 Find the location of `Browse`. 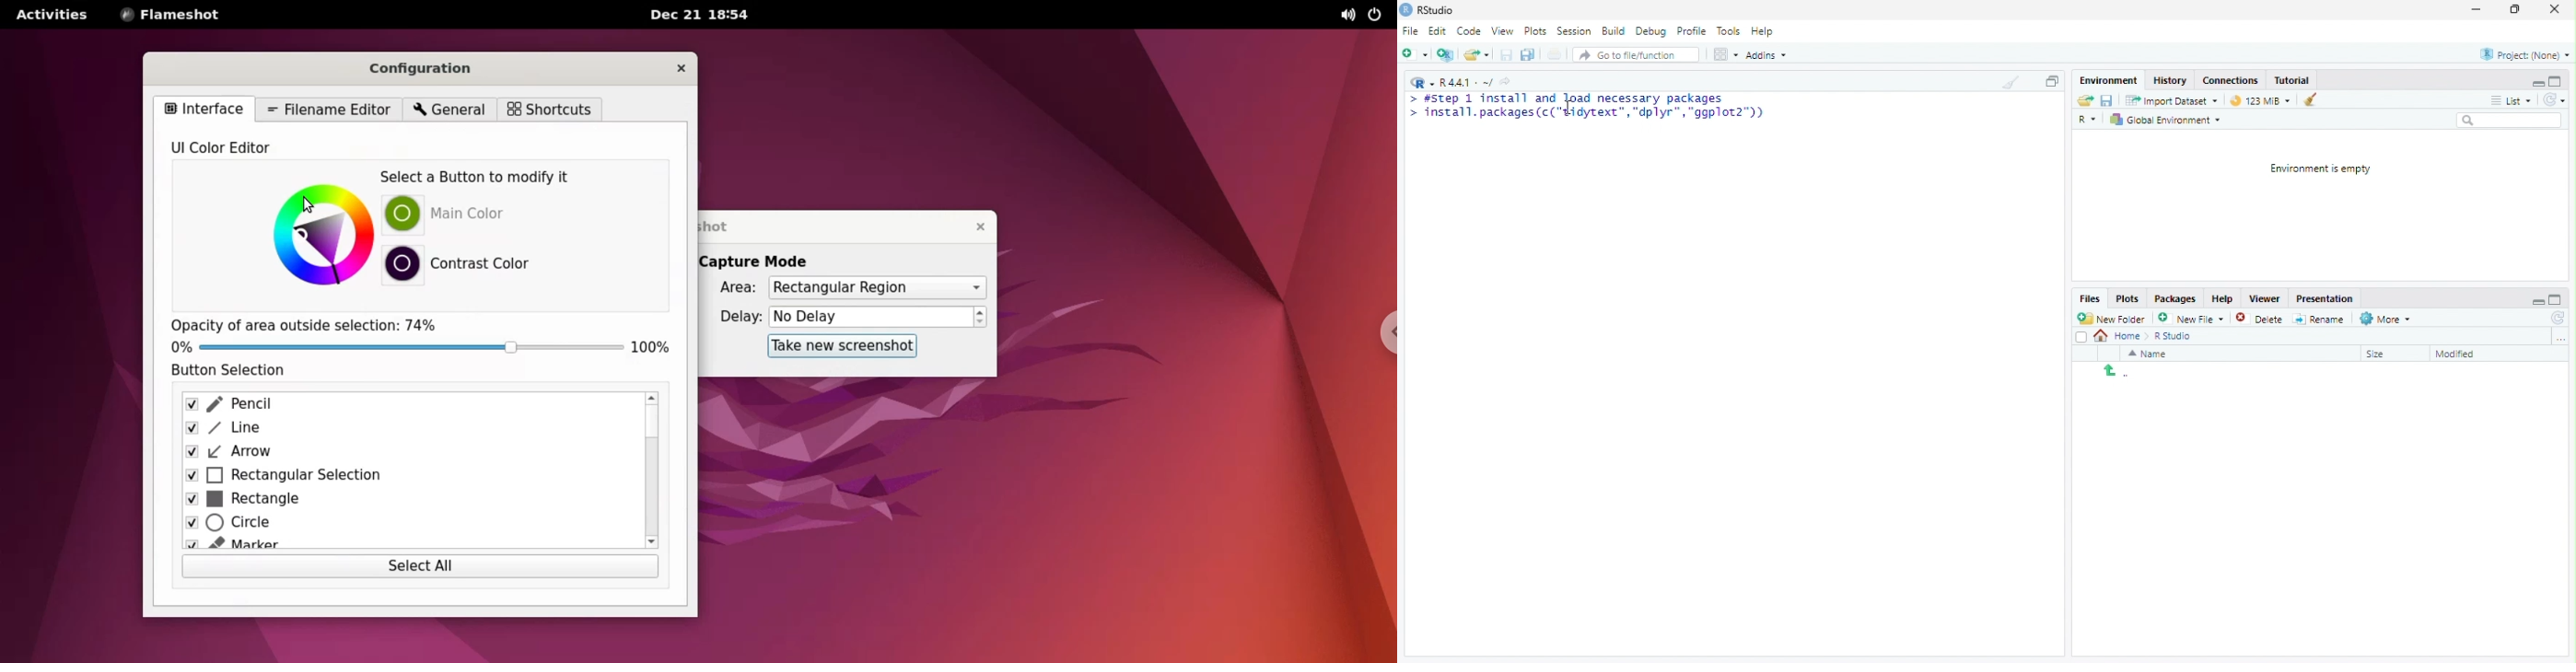

Browse is located at coordinates (2561, 338).